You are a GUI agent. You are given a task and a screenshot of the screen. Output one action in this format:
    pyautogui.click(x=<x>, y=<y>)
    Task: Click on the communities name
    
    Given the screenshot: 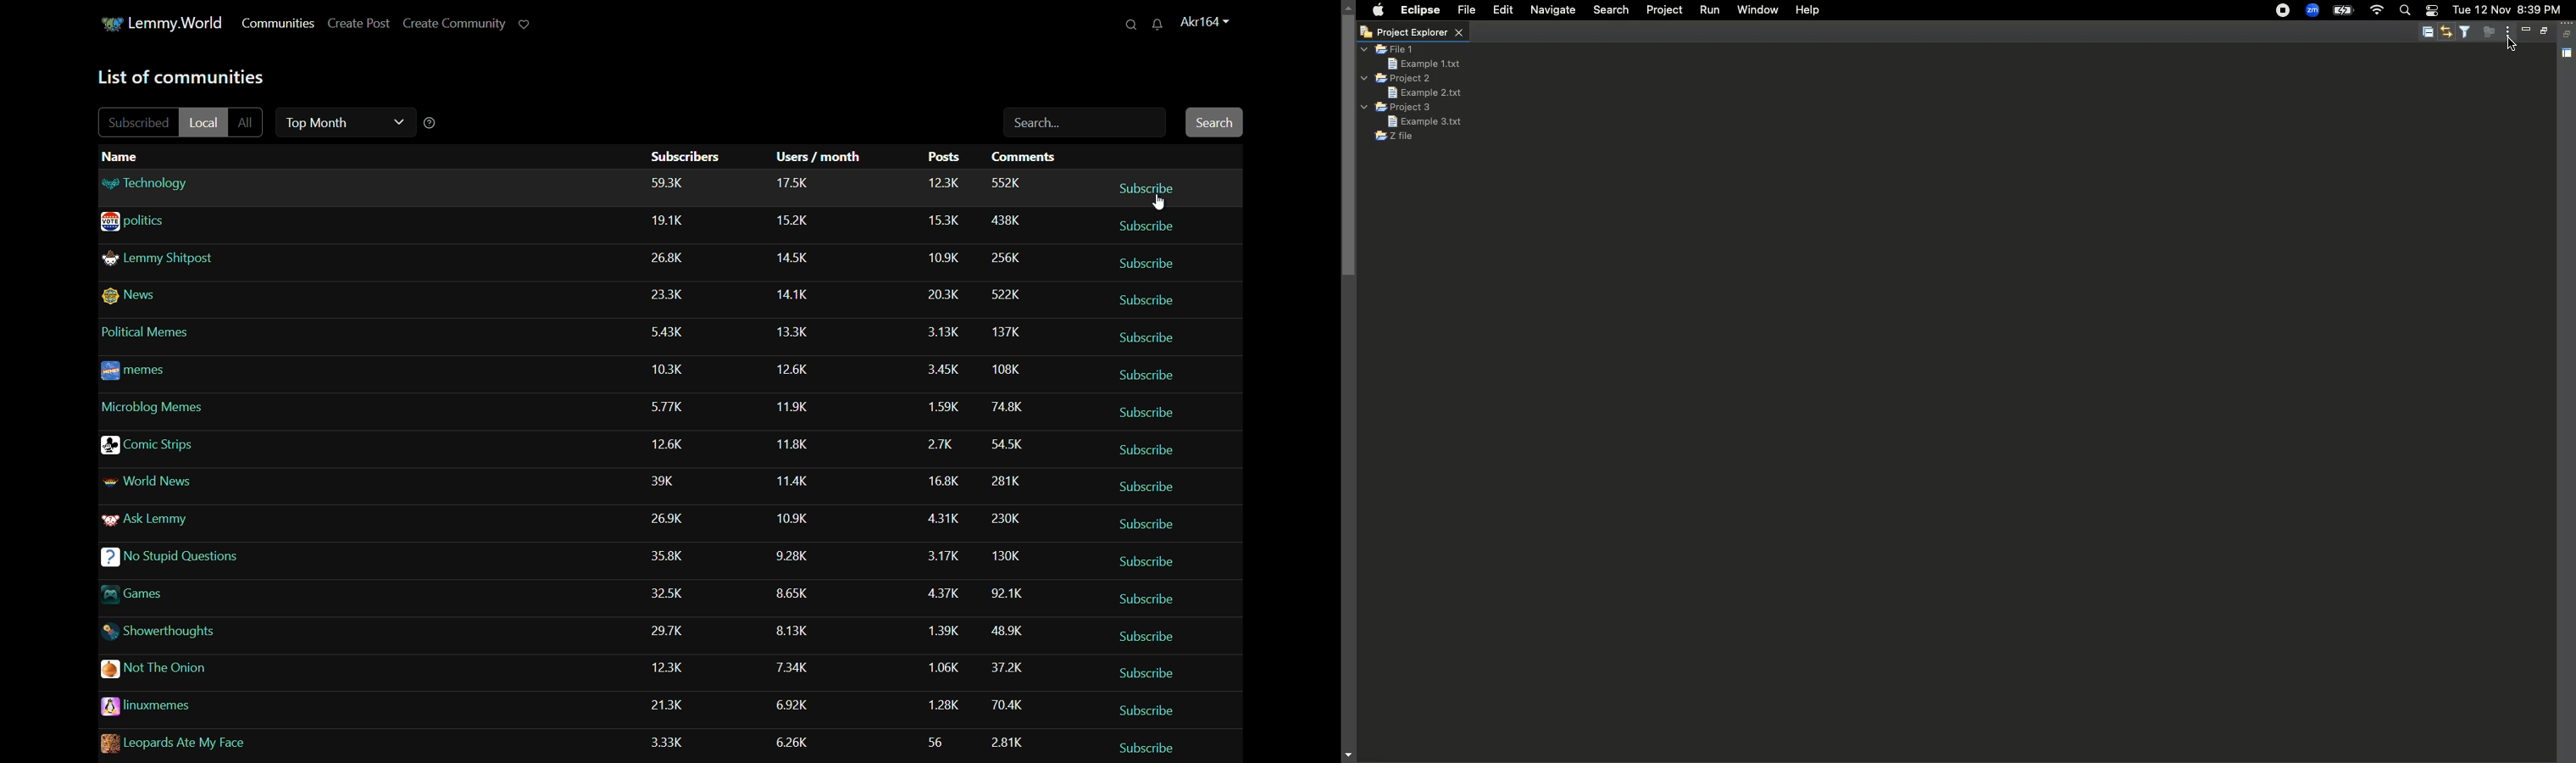 What is the action you would take?
    pyautogui.click(x=270, y=672)
    